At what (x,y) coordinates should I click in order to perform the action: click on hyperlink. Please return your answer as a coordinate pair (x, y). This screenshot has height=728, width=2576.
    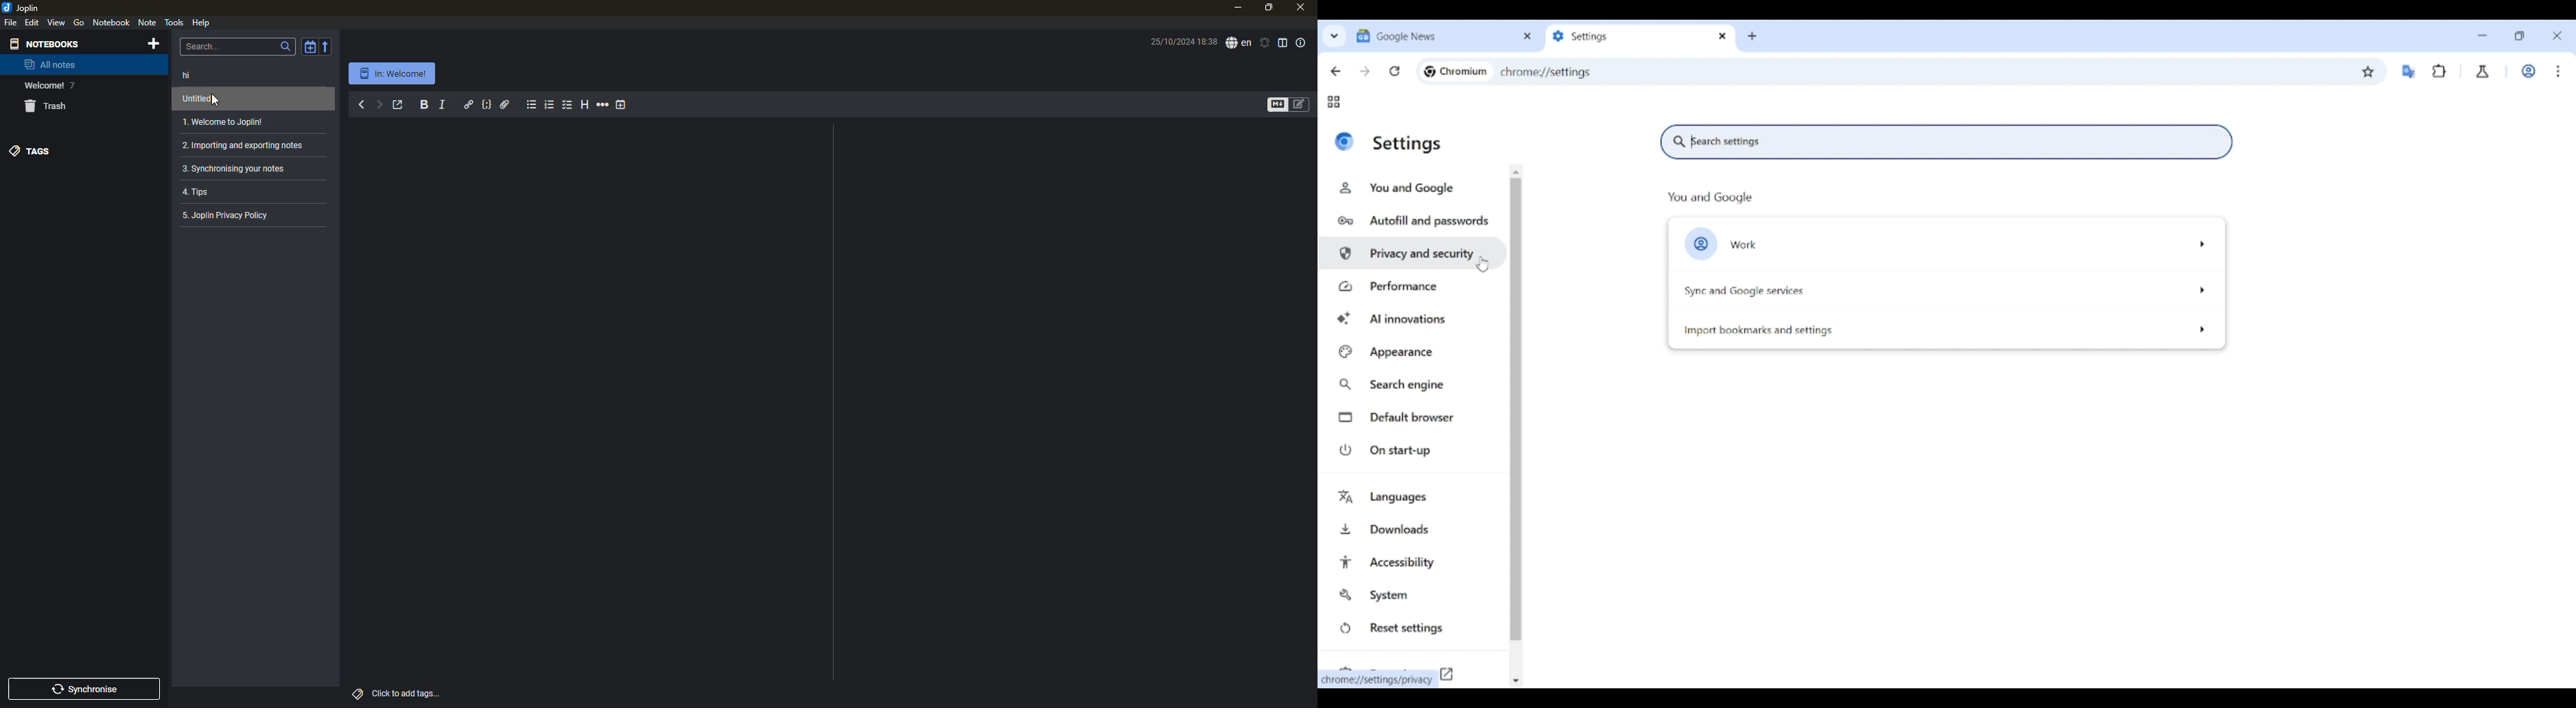
    Looking at the image, I should click on (468, 104).